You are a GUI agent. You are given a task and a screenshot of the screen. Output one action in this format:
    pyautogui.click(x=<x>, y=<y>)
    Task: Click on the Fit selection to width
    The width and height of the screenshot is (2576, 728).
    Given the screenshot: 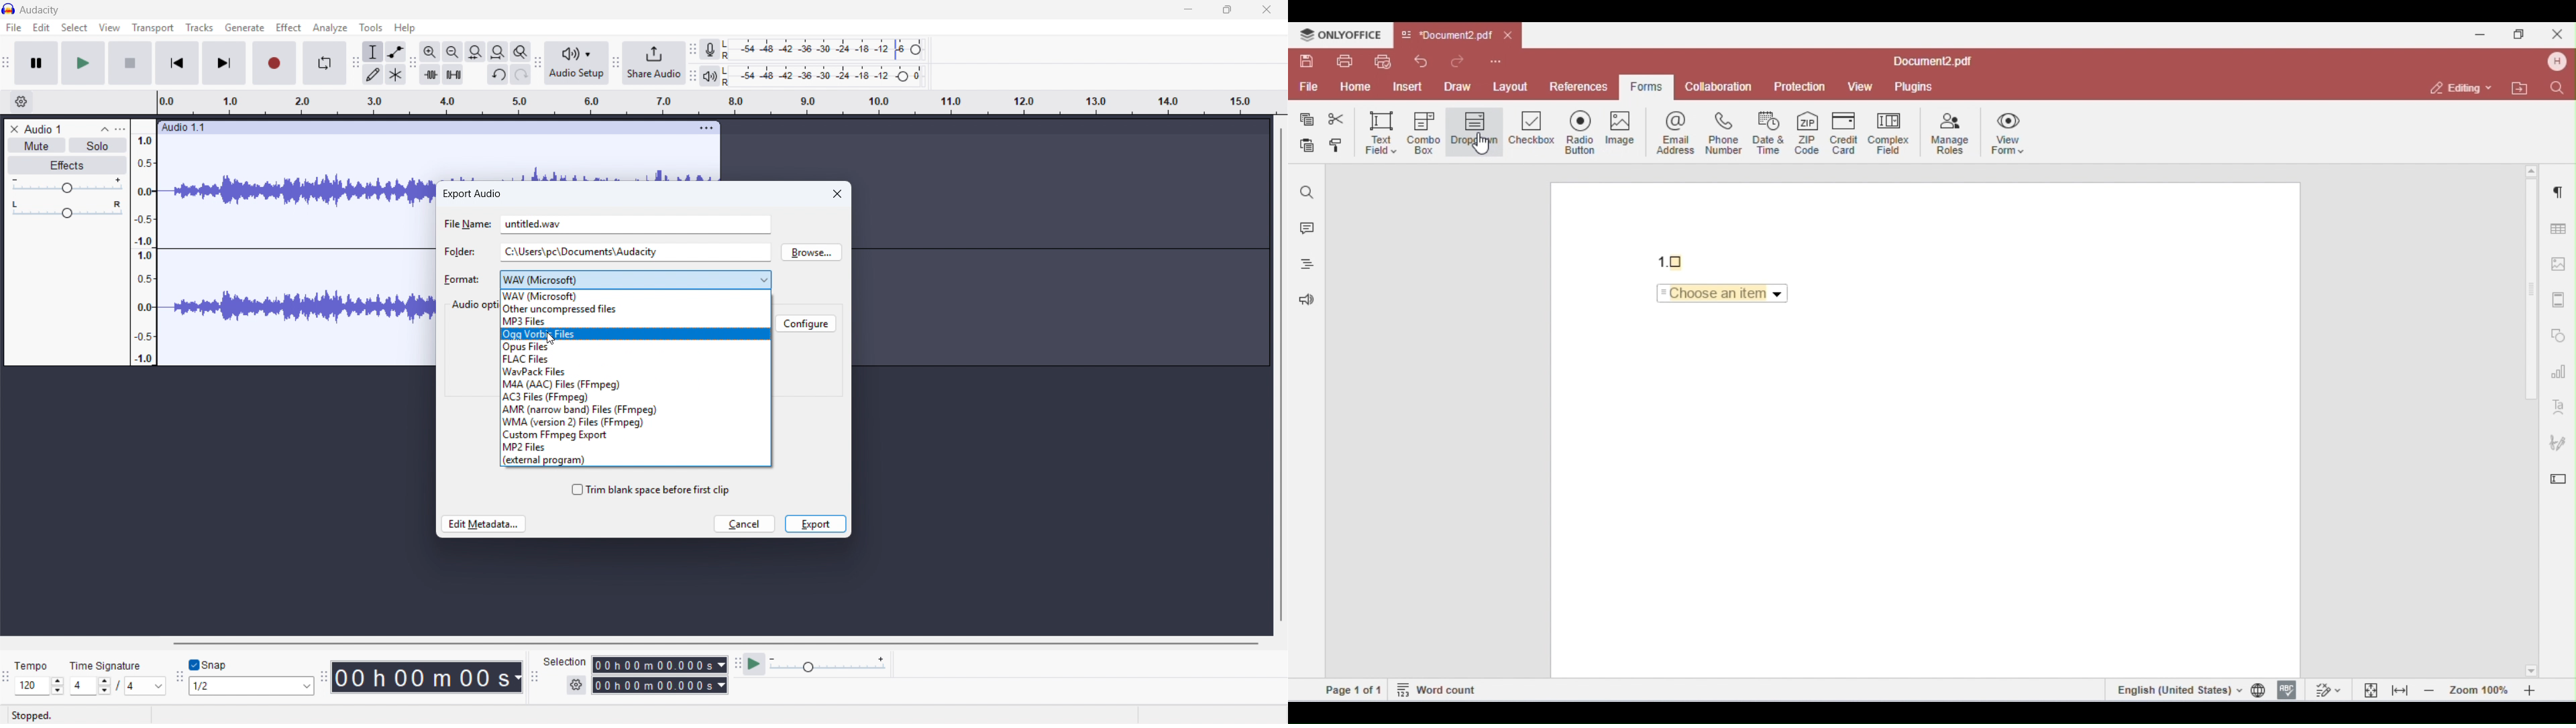 What is the action you would take?
    pyautogui.click(x=476, y=51)
    